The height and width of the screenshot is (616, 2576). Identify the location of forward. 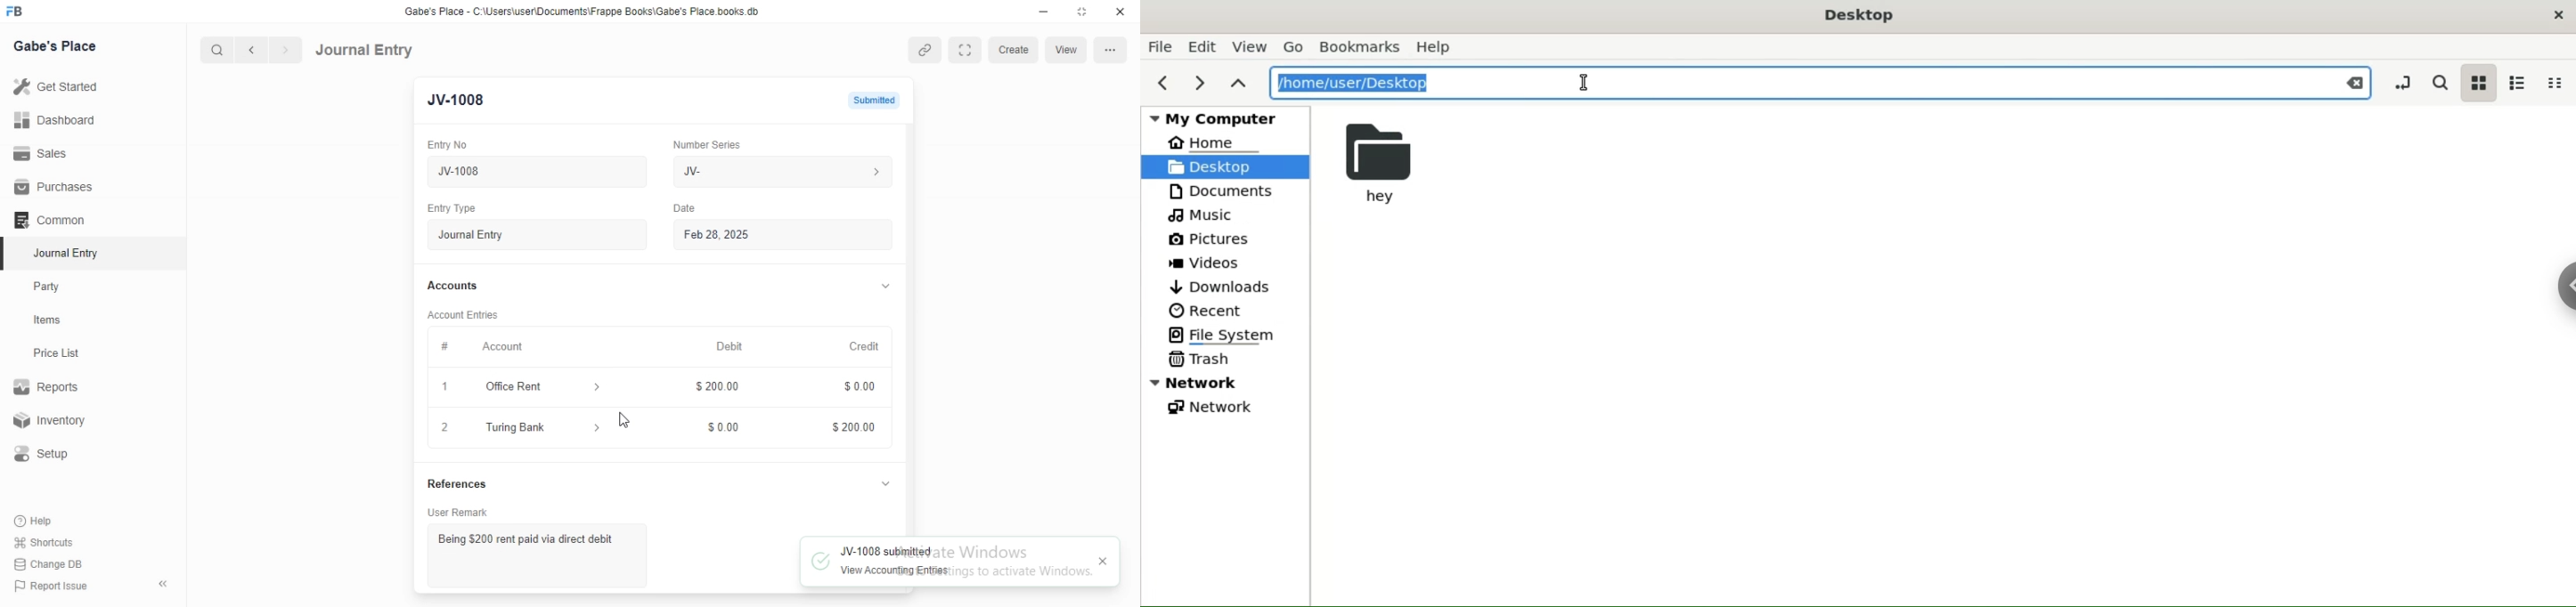
(287, 50).